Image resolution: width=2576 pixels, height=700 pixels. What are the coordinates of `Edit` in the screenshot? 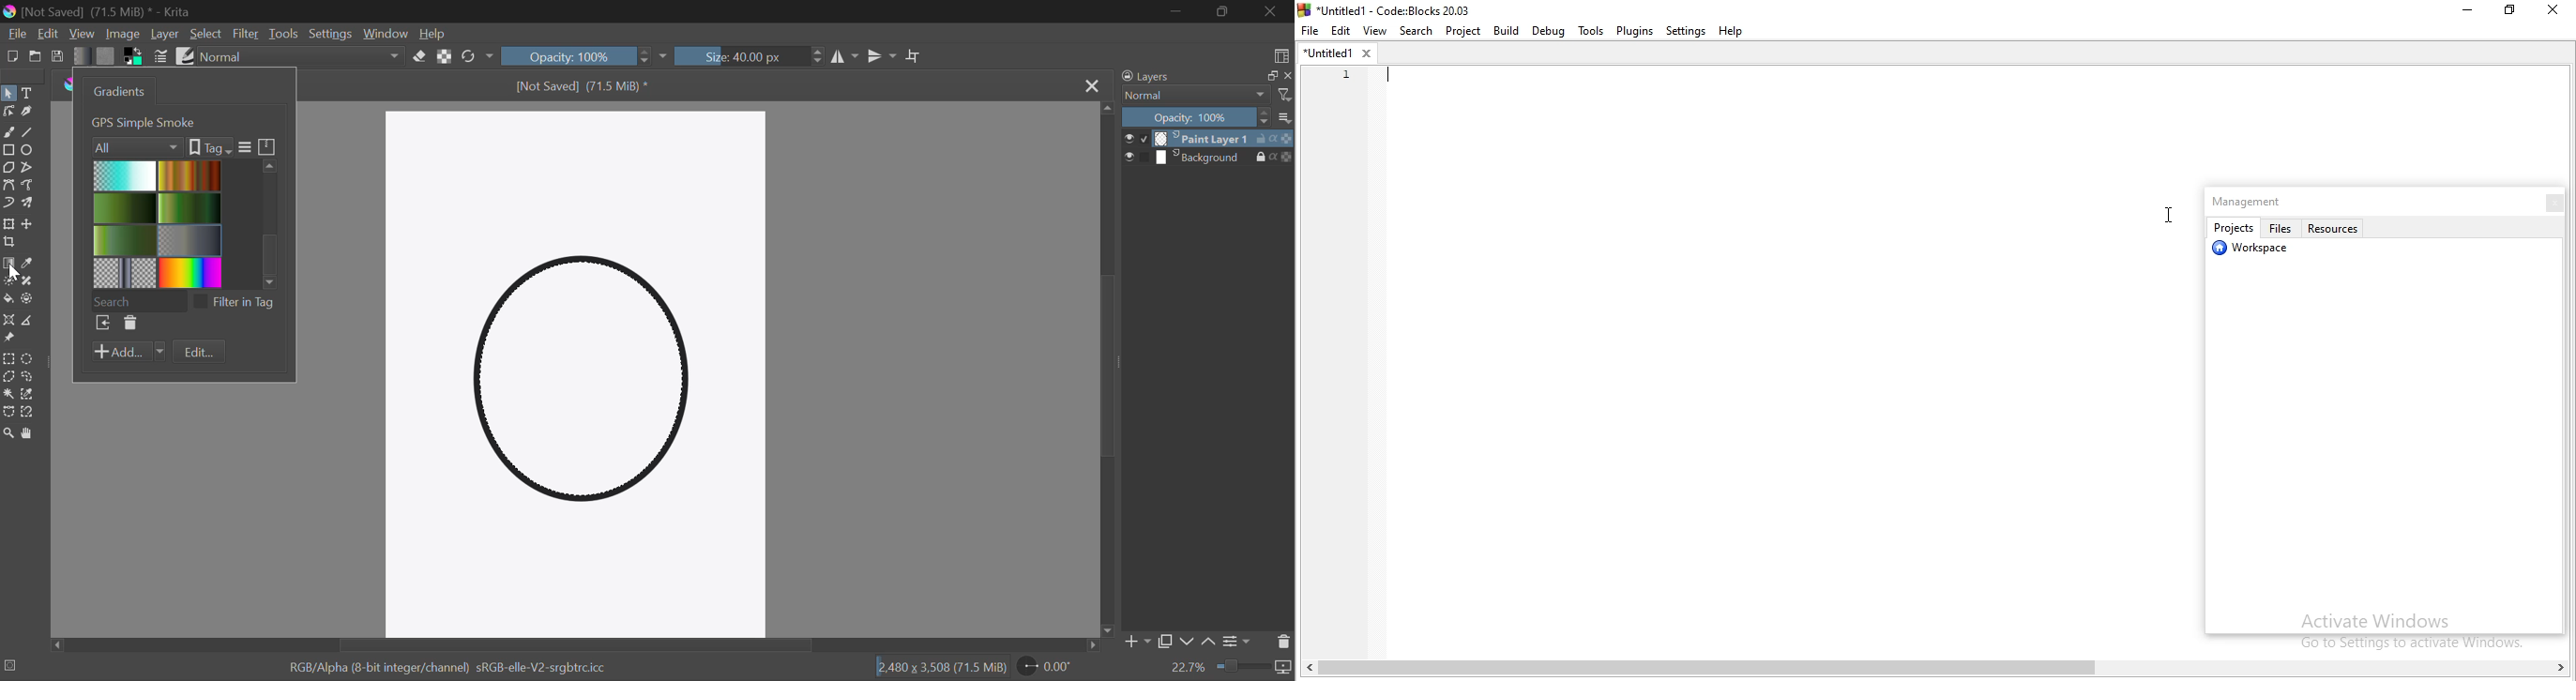 It's located at (198, 351).